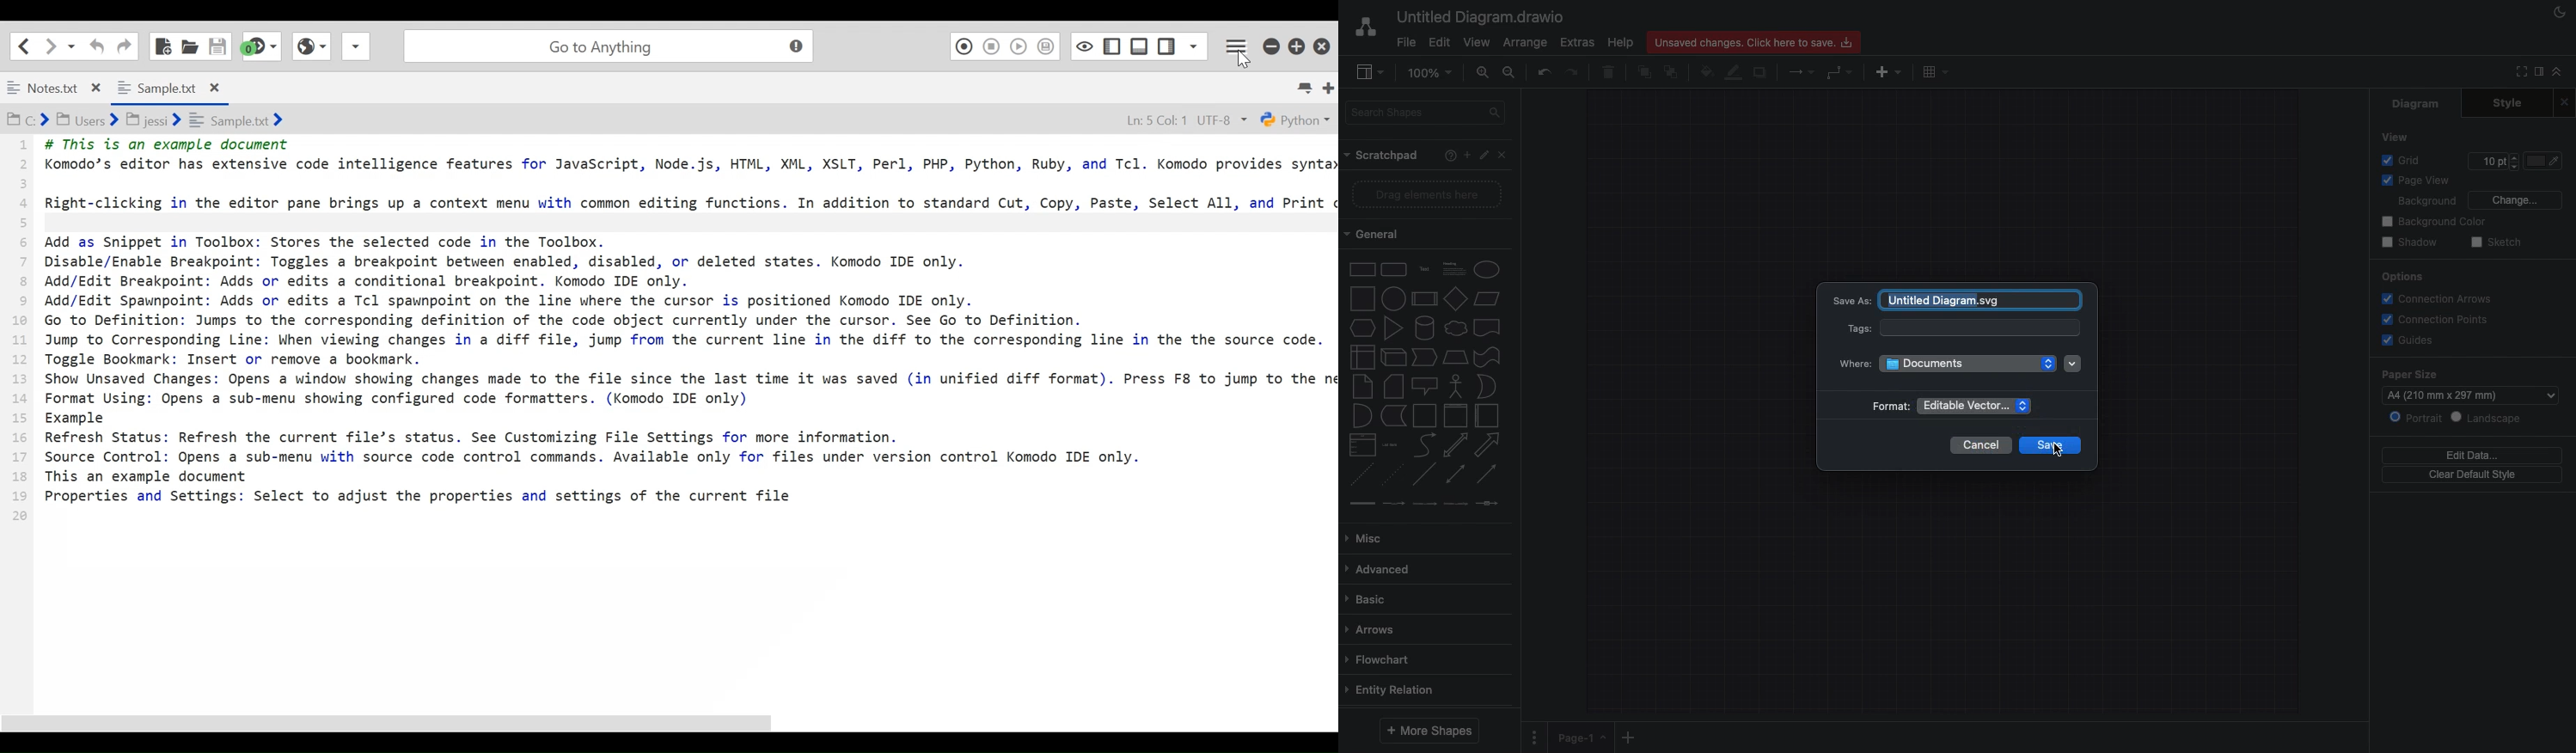  I want to click on Redo, so click(1572, 71).